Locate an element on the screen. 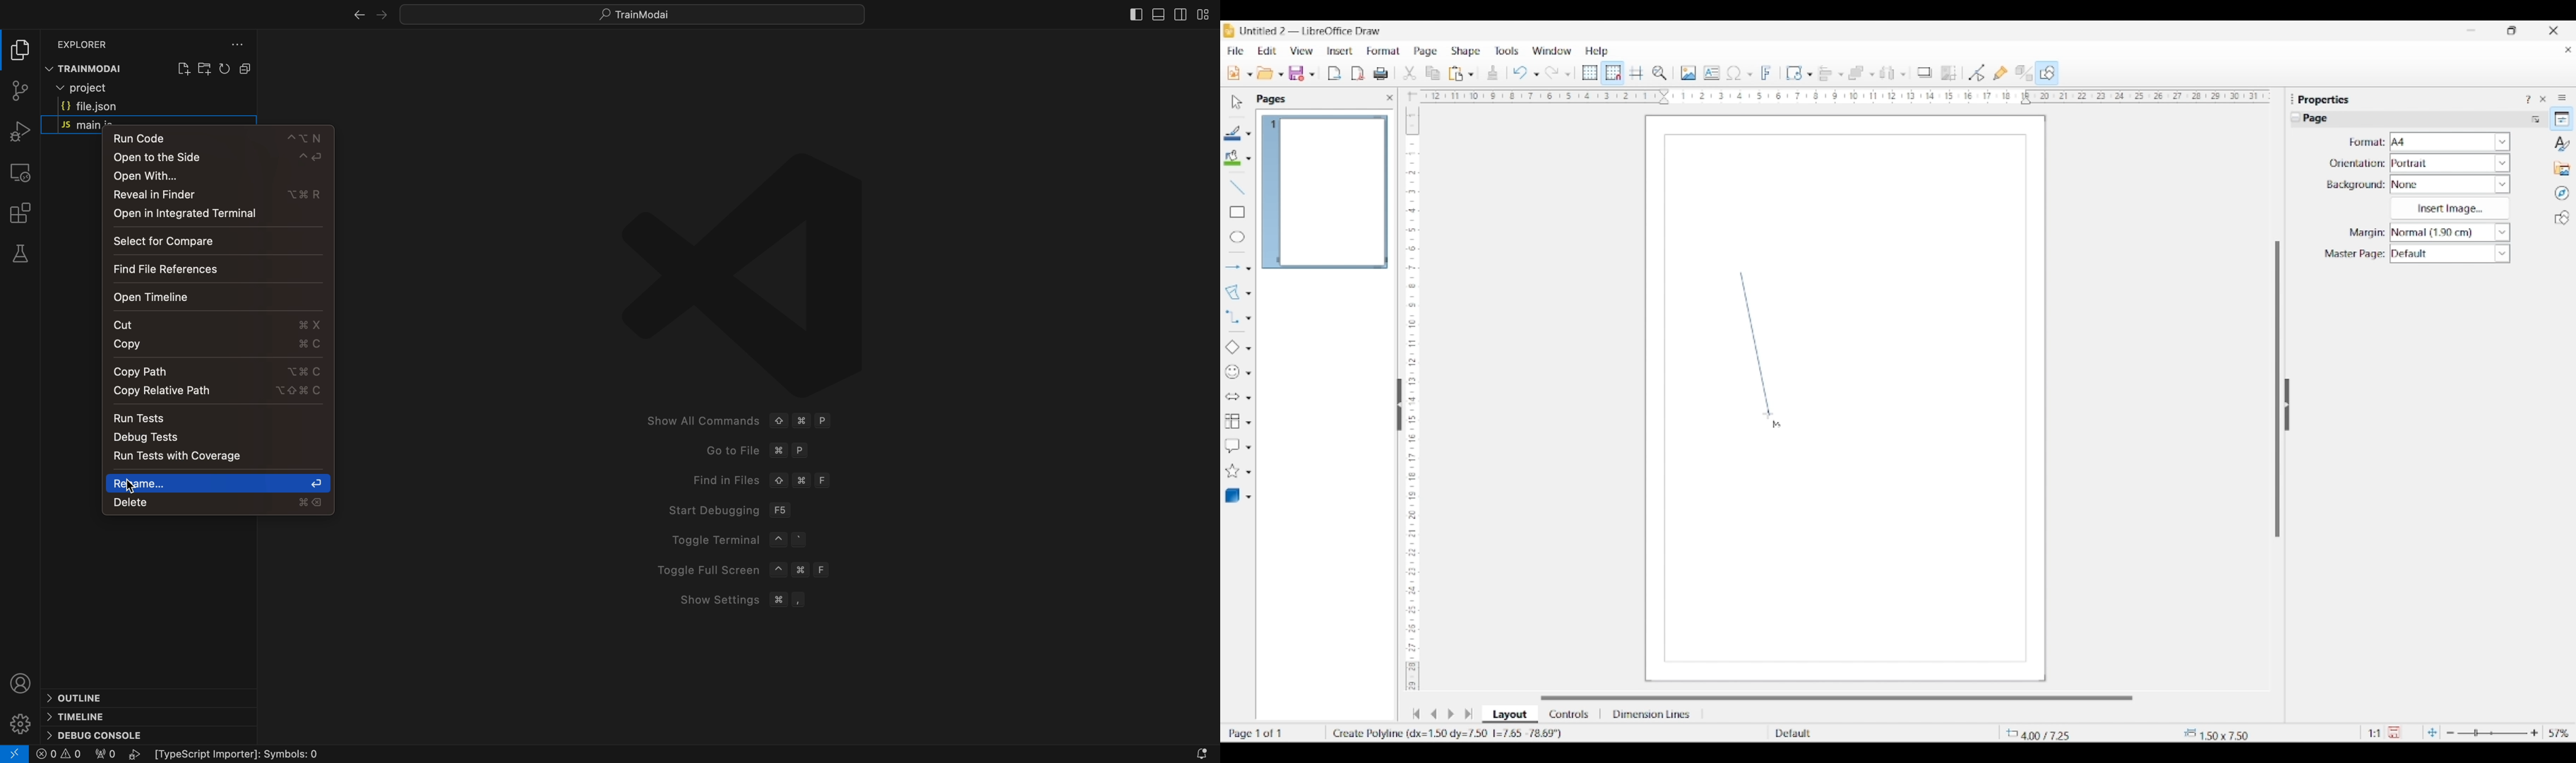 Image resolution: width=2576 pixels, height=784 pixels. Line color options is located at coordinates (1248, 134).